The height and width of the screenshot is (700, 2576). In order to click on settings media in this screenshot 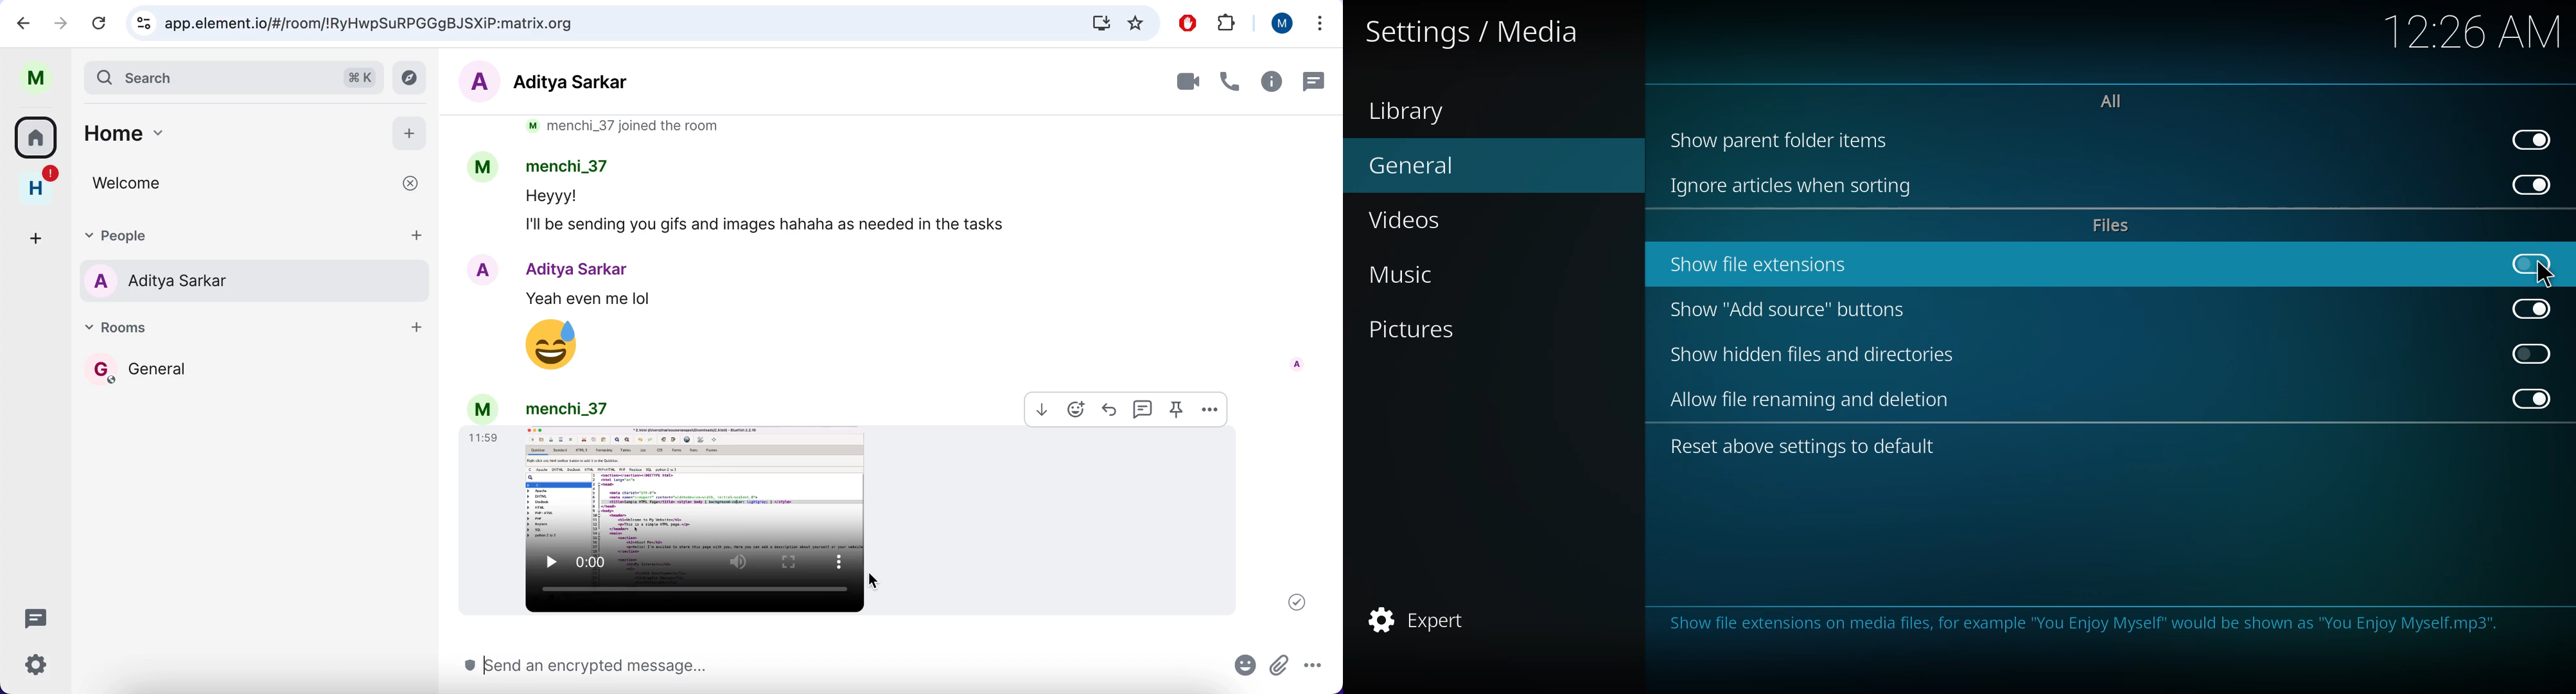, I will do `click(1480, 35)`.